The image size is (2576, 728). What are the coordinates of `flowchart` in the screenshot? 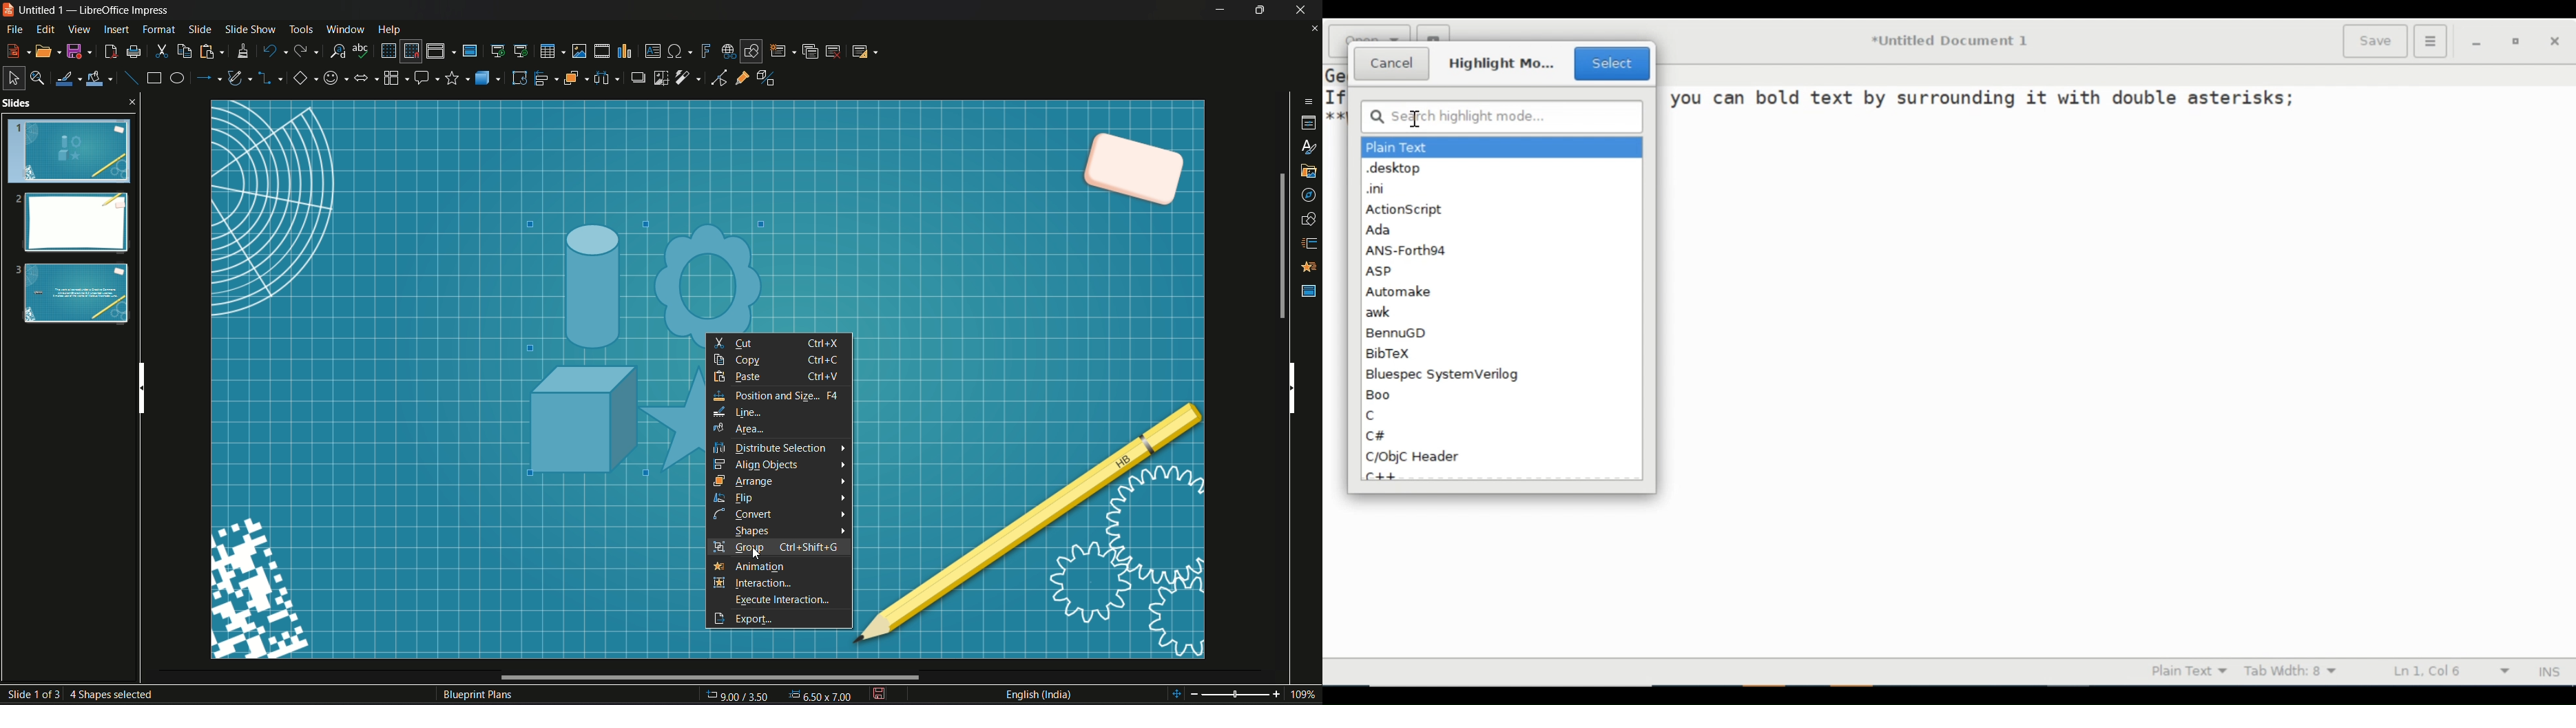 It's located at (395, 78).